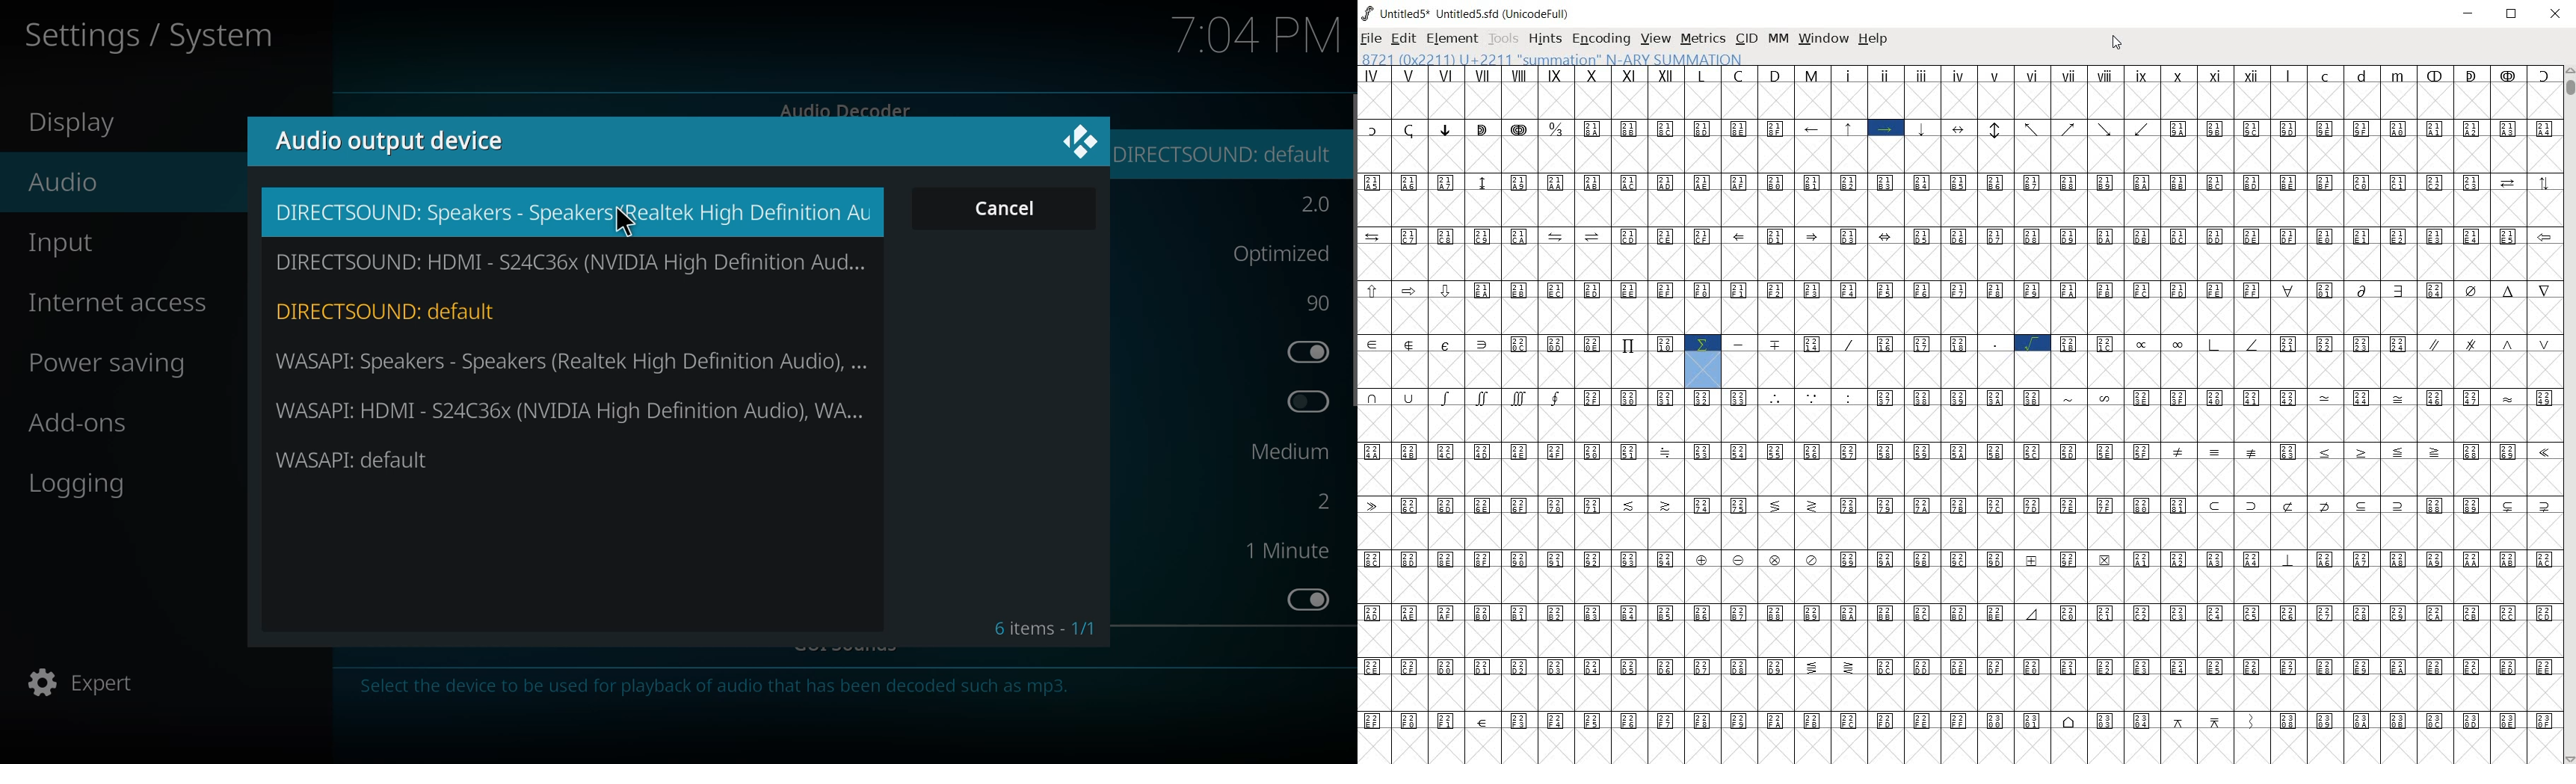 The image size is (2576, 784). Describe the element at coordinates (1600, 40) in the screenshot. I see `ENCODING` at that location.